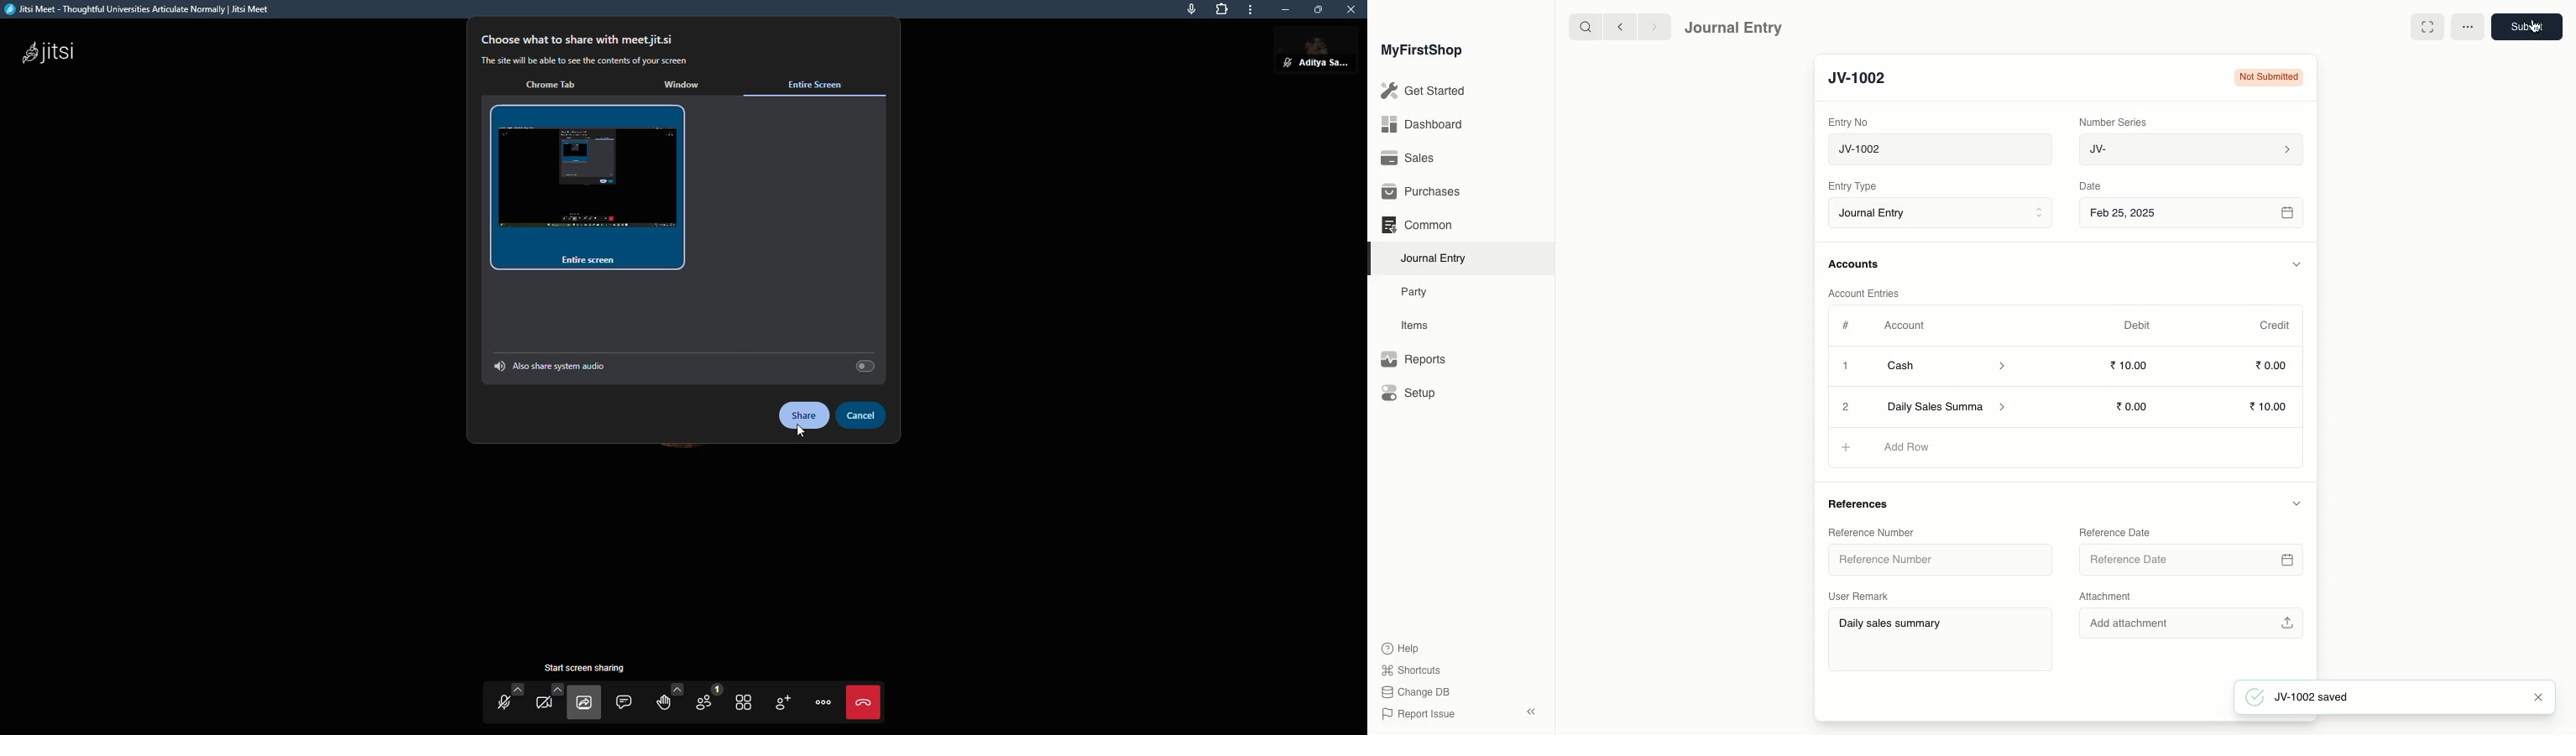 This screenshot has height=756, width=2576. What do you see at coordinates (2272, 368) in the screenshot?
I see `0.00` at bounding box center [2272, 368].